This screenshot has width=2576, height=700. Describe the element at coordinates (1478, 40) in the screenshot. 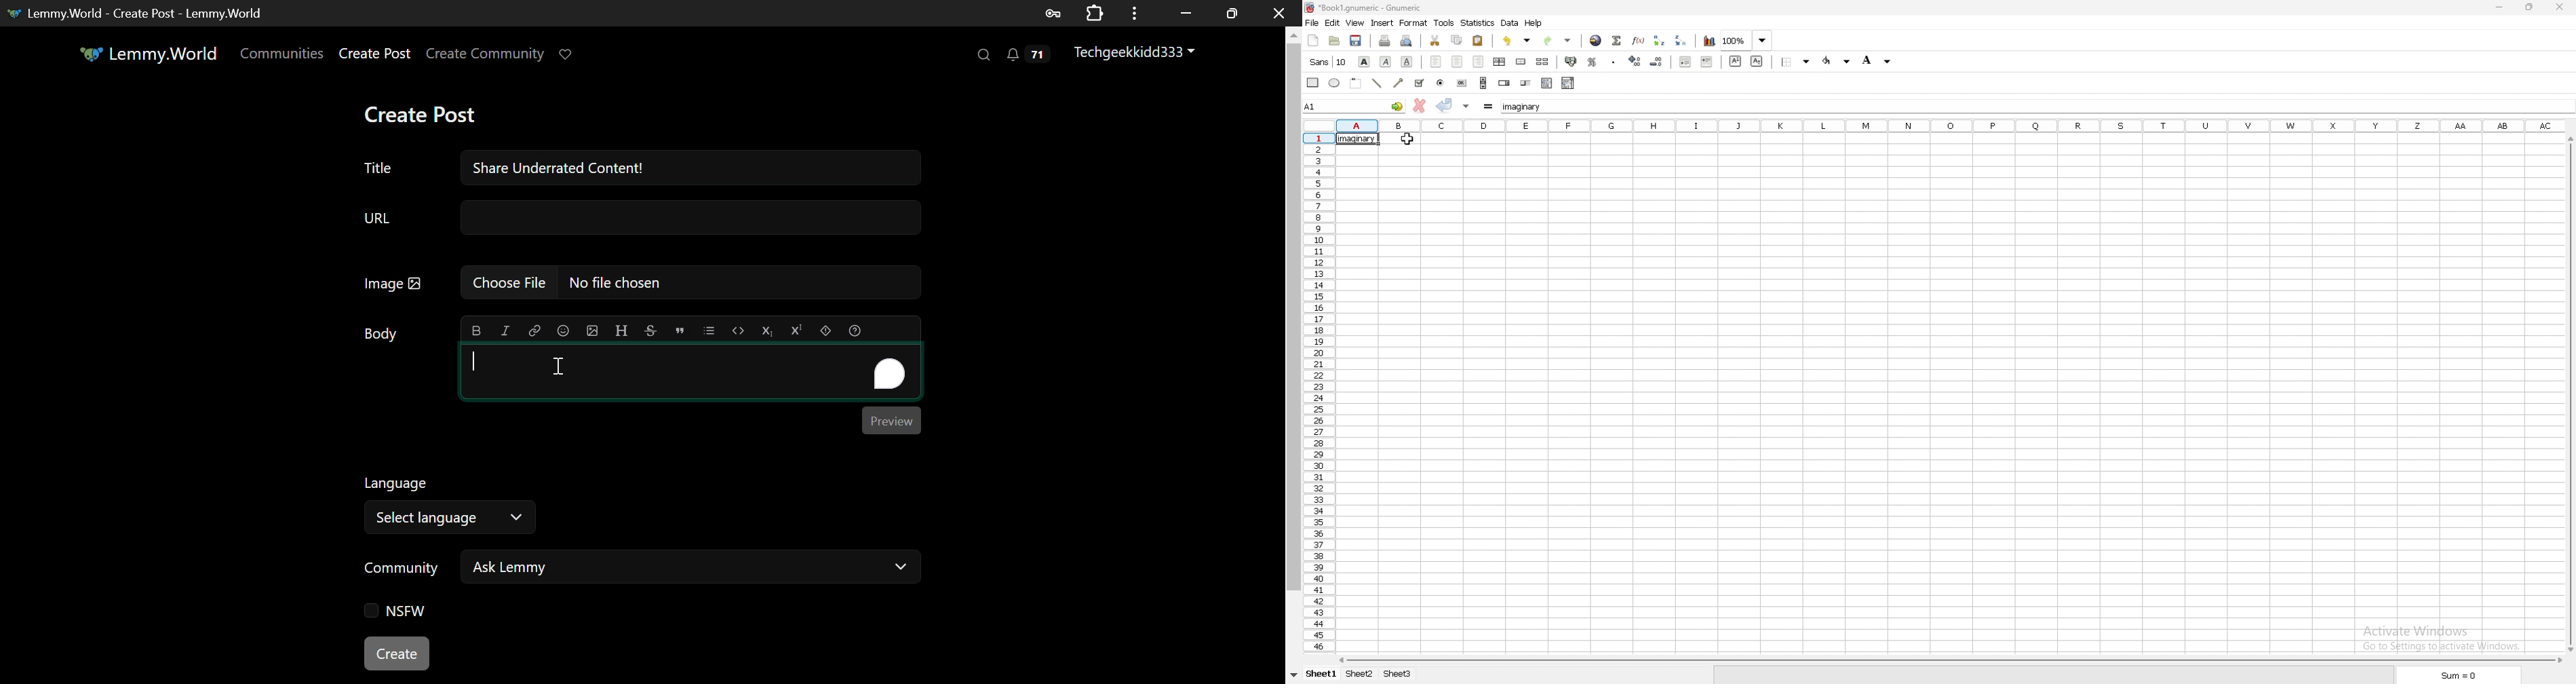

I see `paste` at that location.